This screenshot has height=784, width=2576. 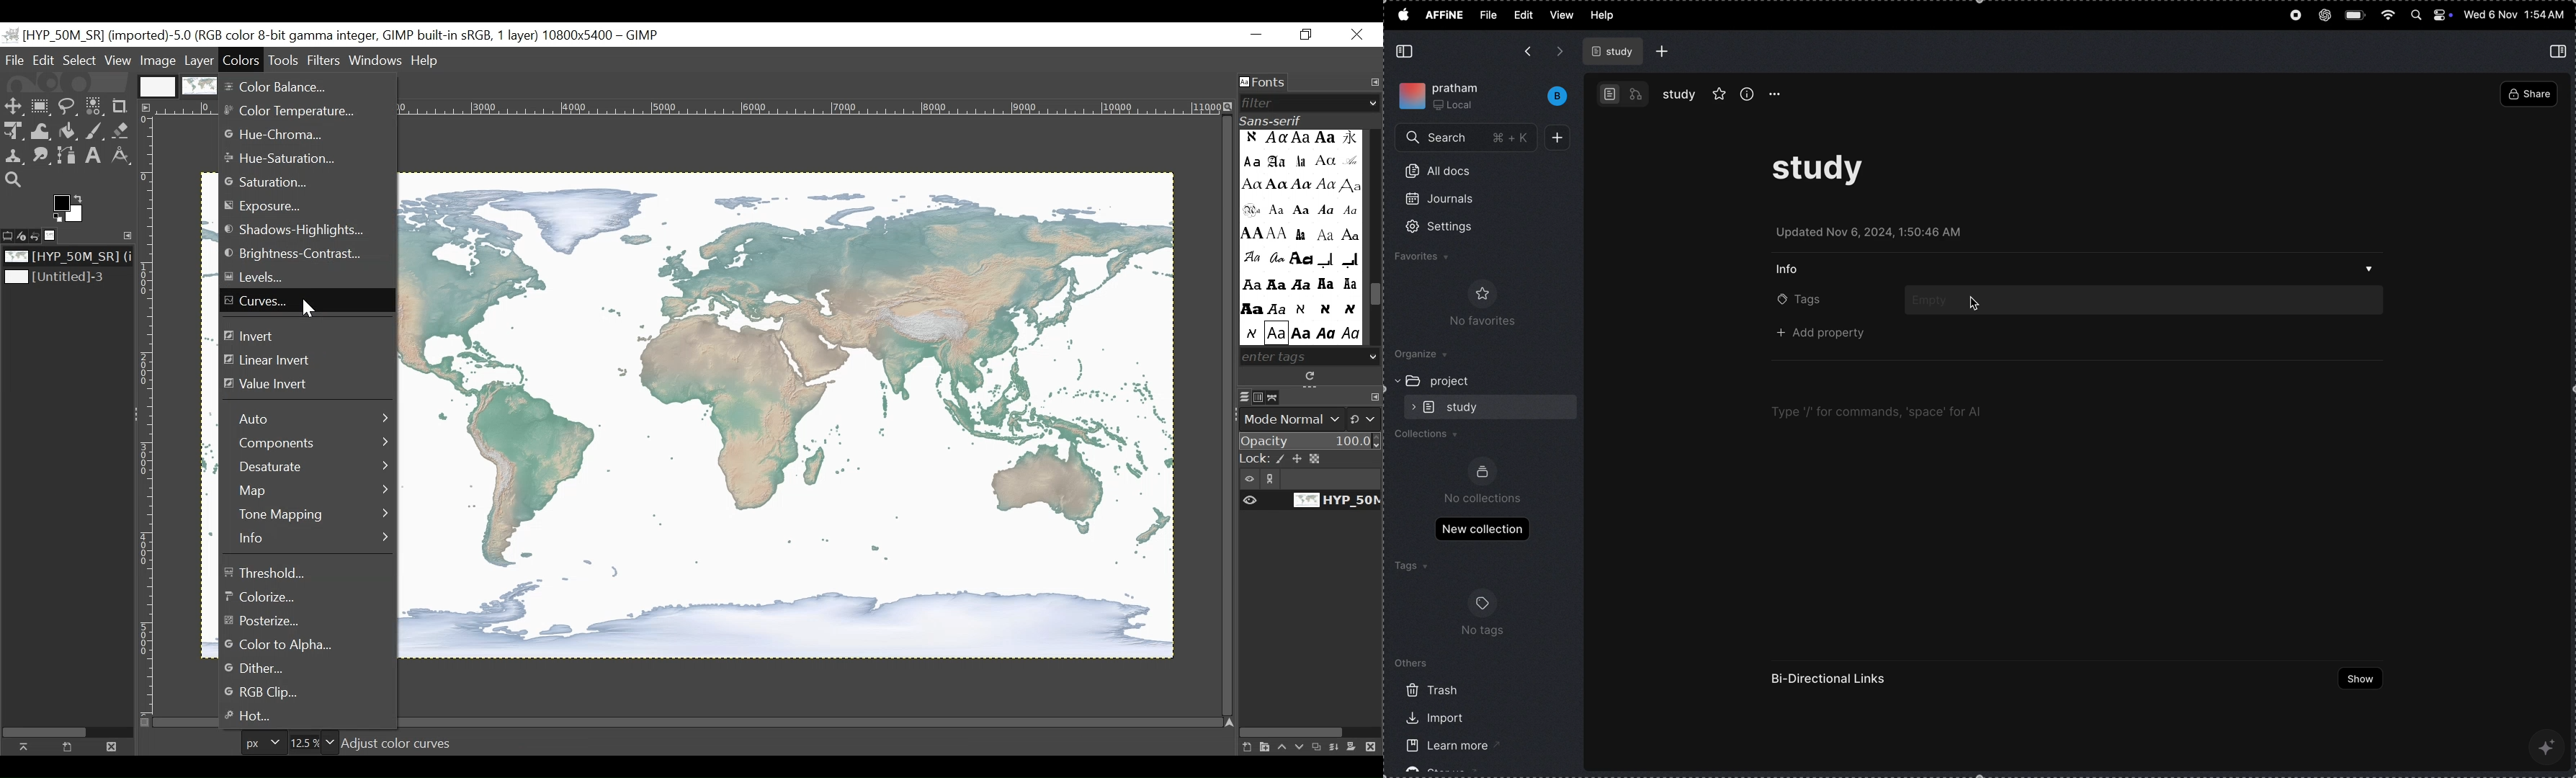 I want to click on info, so click(x=1747, y=93).